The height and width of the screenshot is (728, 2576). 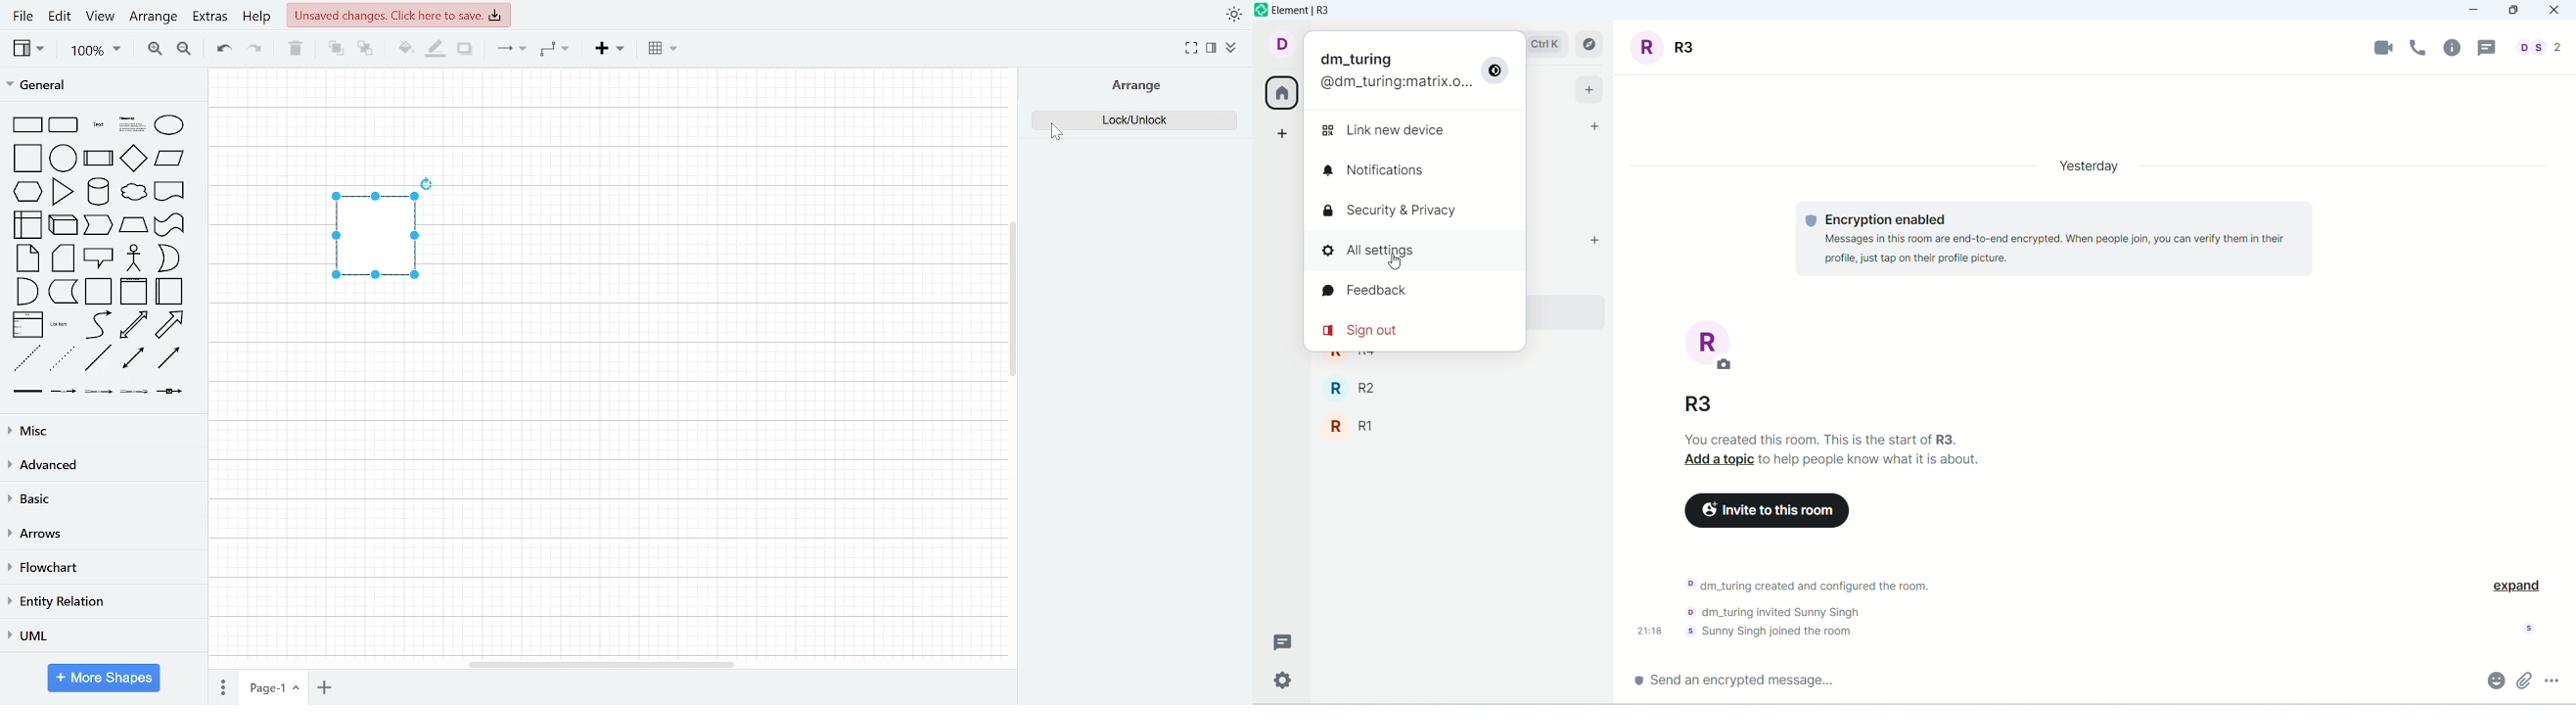 I want to click on people, so click(x=2537, y=48).